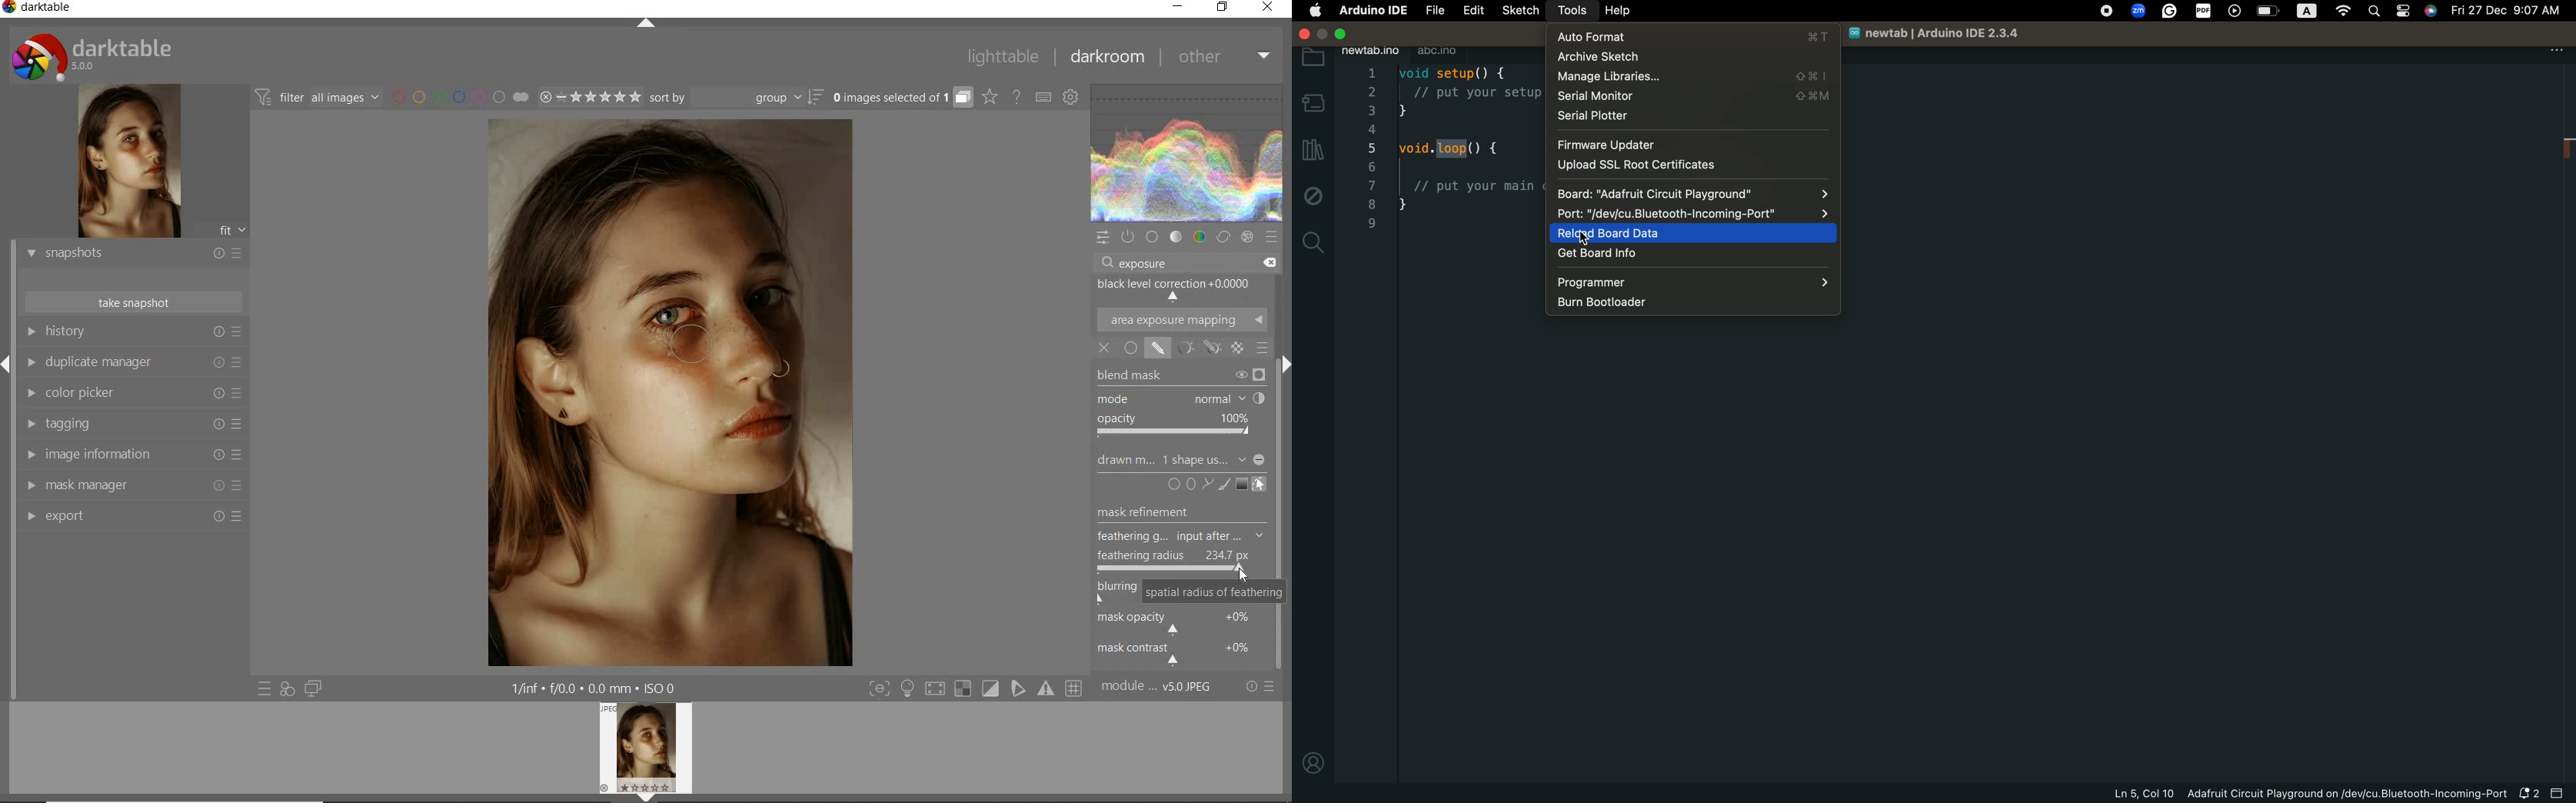 The image size is (2576, 812). What do you see at coordinates (1160, 513) in the screenshot?
I see `MASK REFINEMENT` at bounding box center [1160, 513].